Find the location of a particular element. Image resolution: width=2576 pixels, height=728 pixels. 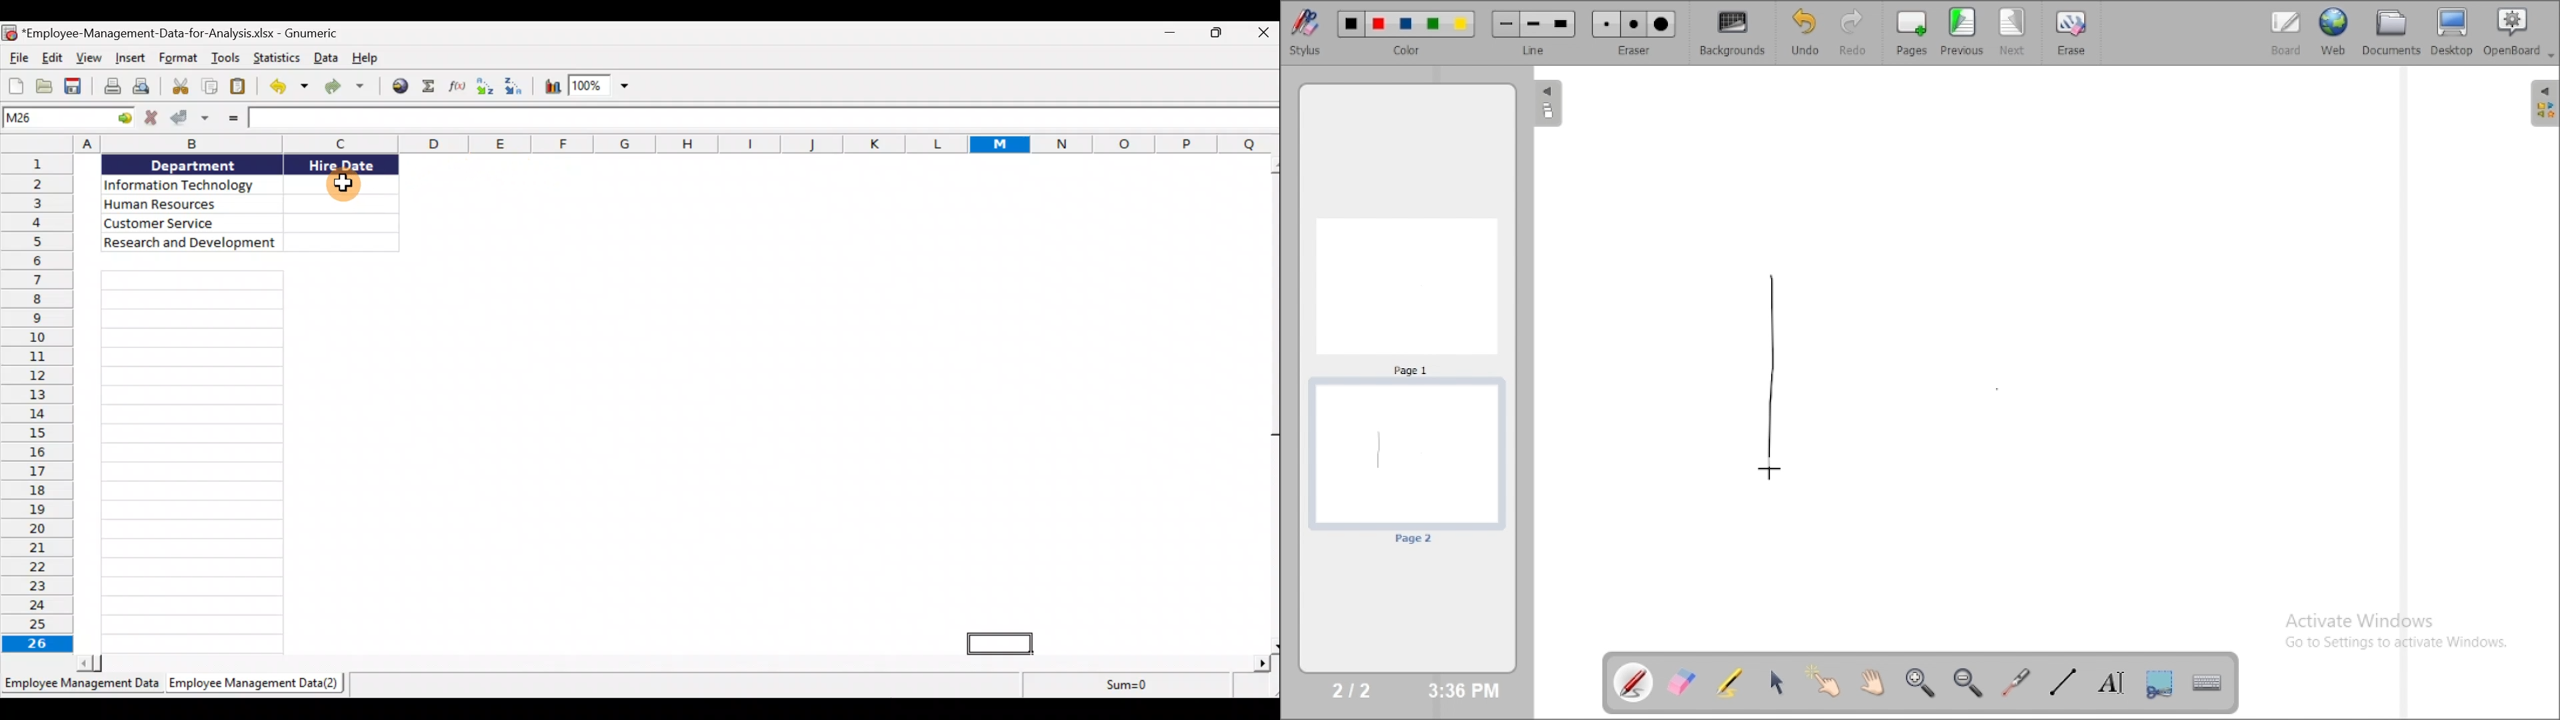

Print preview is located at coordinates (145, 87).